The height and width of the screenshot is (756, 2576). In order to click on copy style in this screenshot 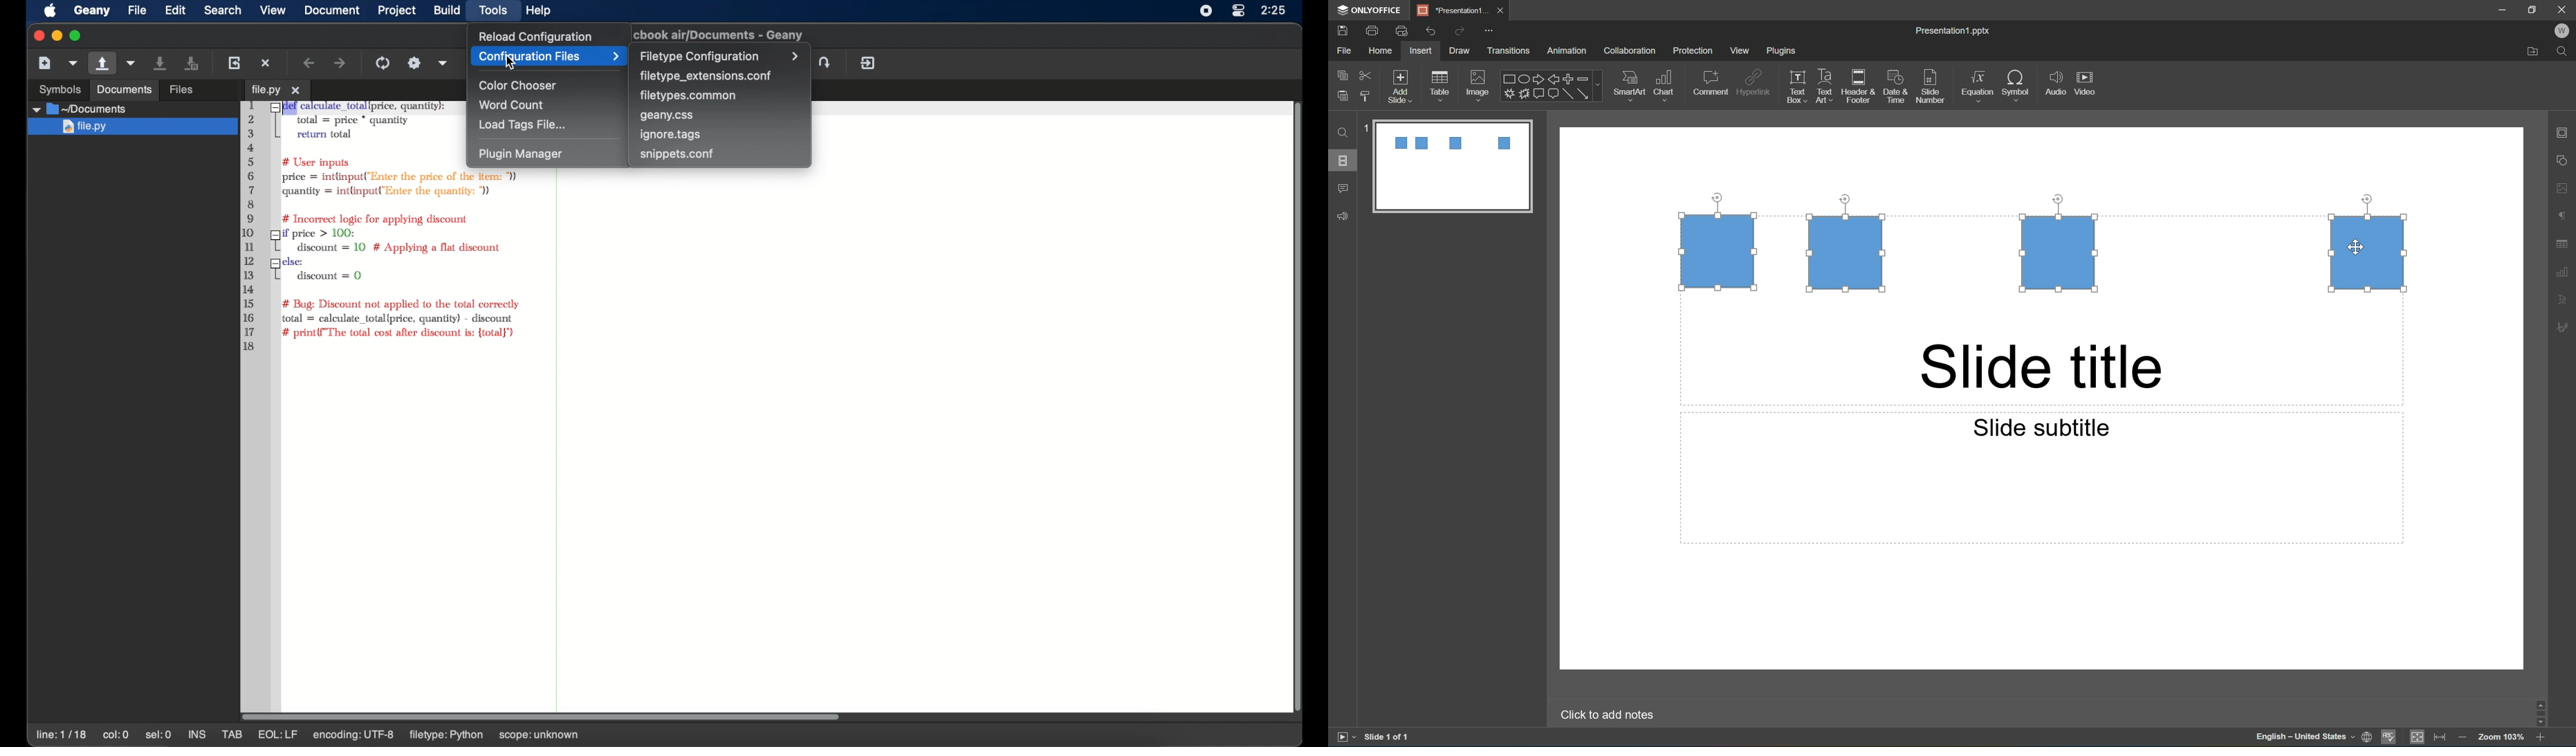, I will do `click(1366, 96)`.